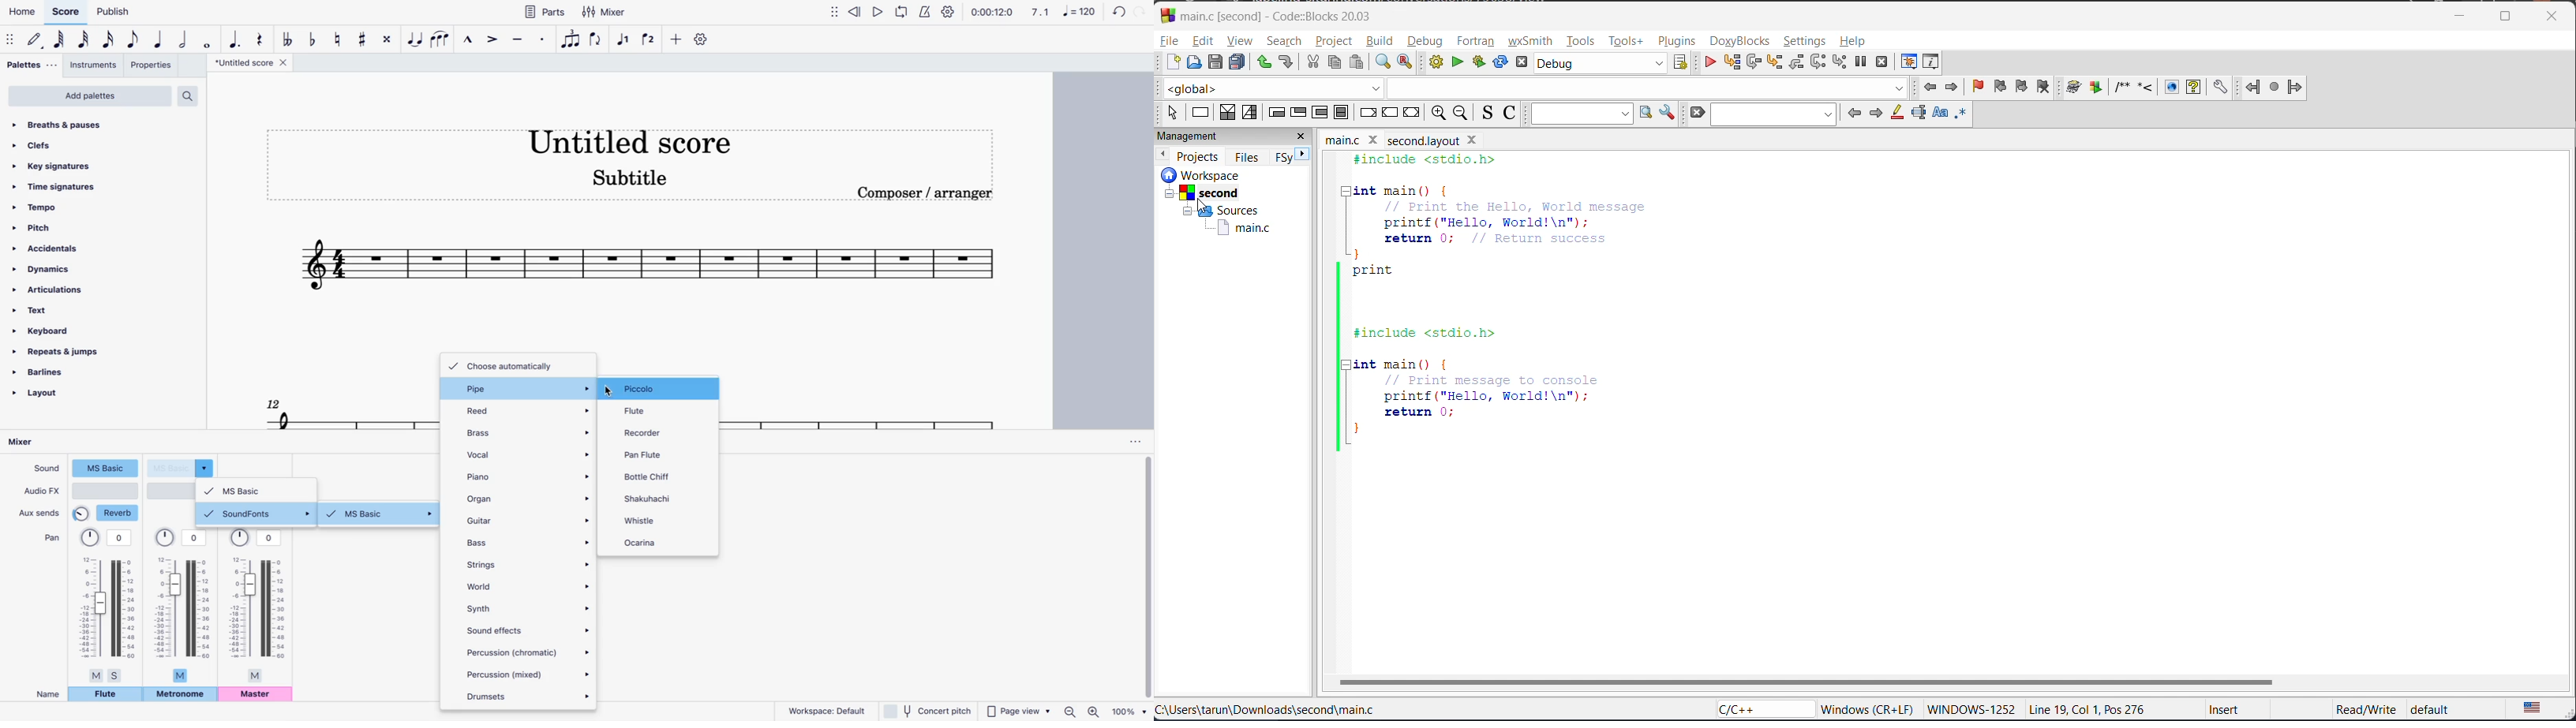 This screenshot has height=728, width=2576. I want to click on save everything, so click(1239, 63).